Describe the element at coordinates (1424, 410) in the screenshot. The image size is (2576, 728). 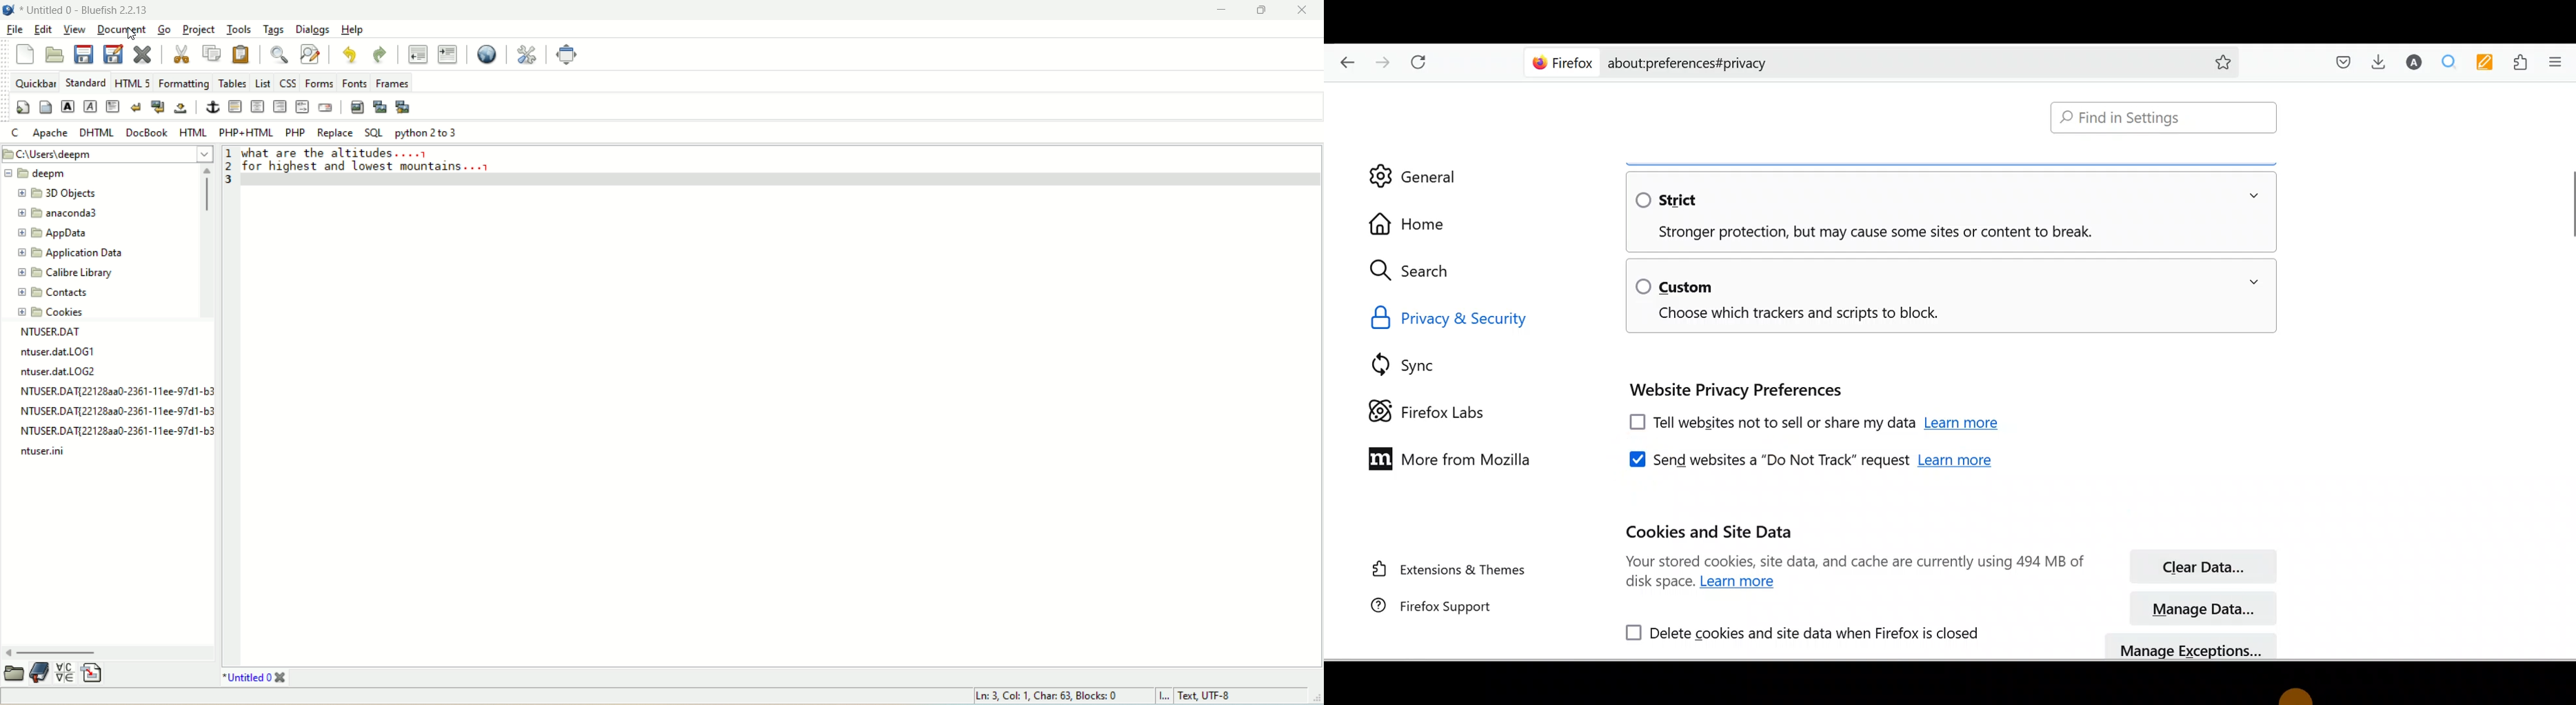
I see `Firefox labs` at that location.